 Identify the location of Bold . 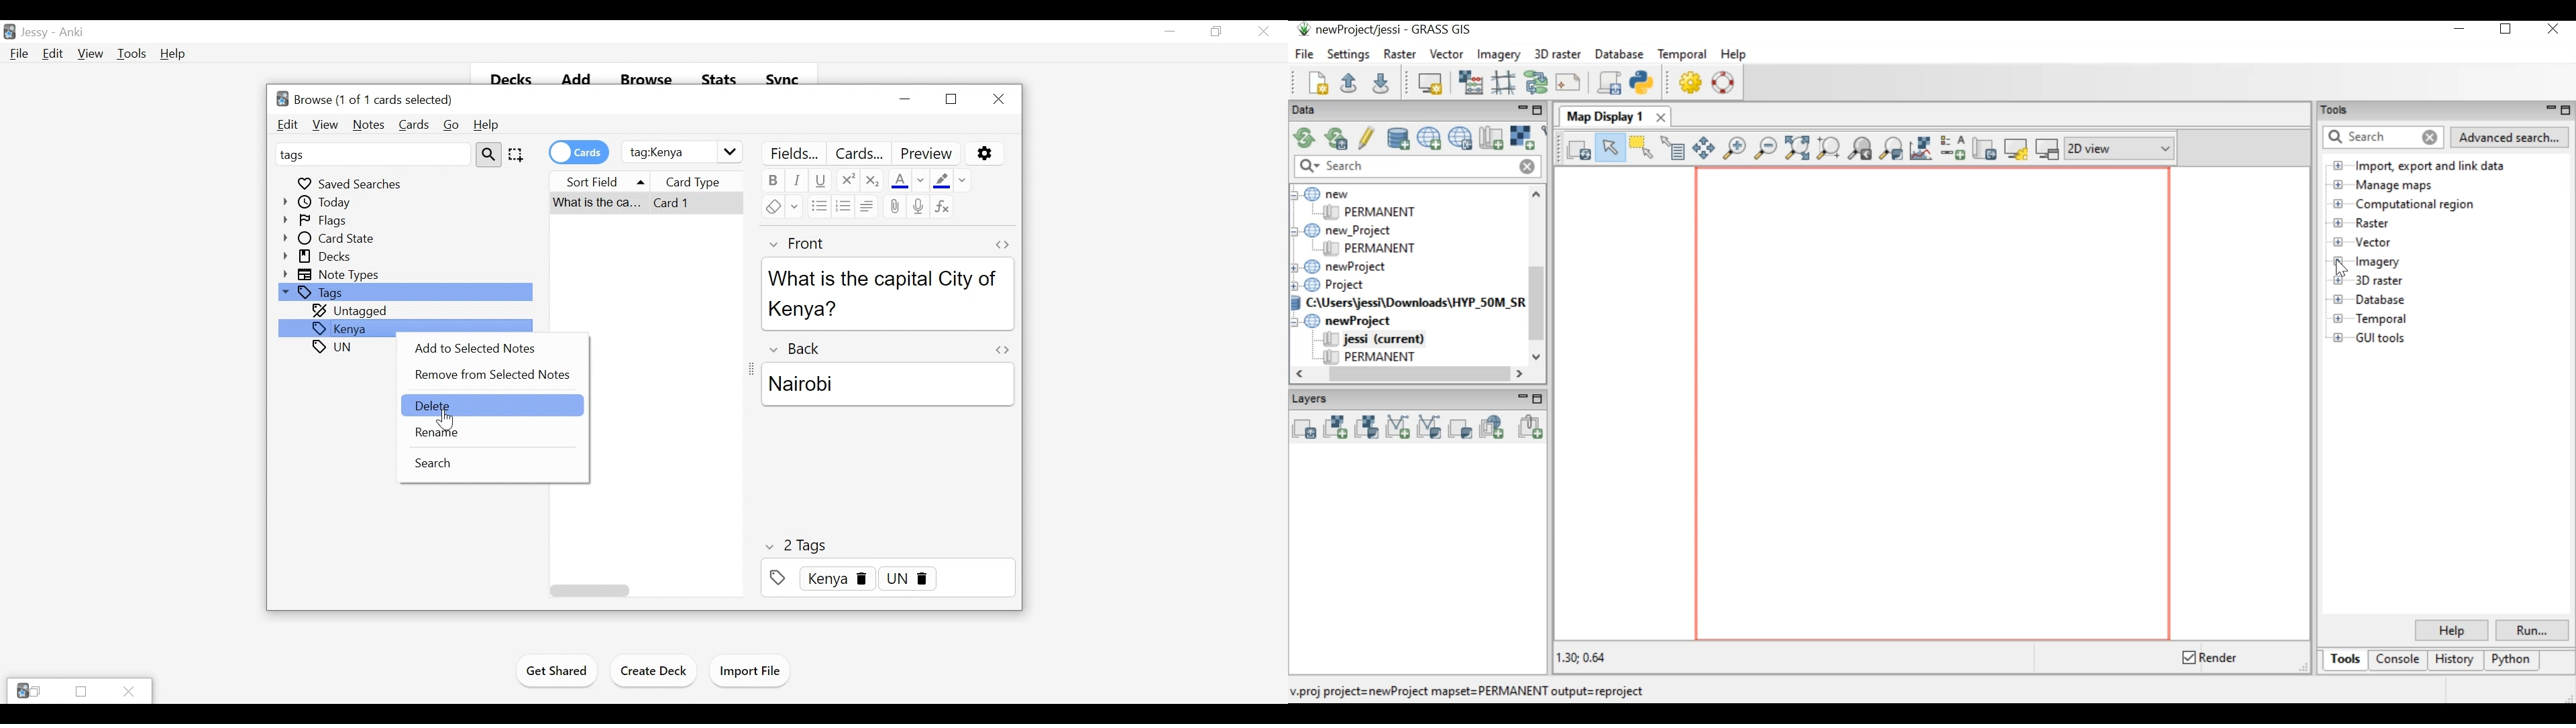
(772, 181).